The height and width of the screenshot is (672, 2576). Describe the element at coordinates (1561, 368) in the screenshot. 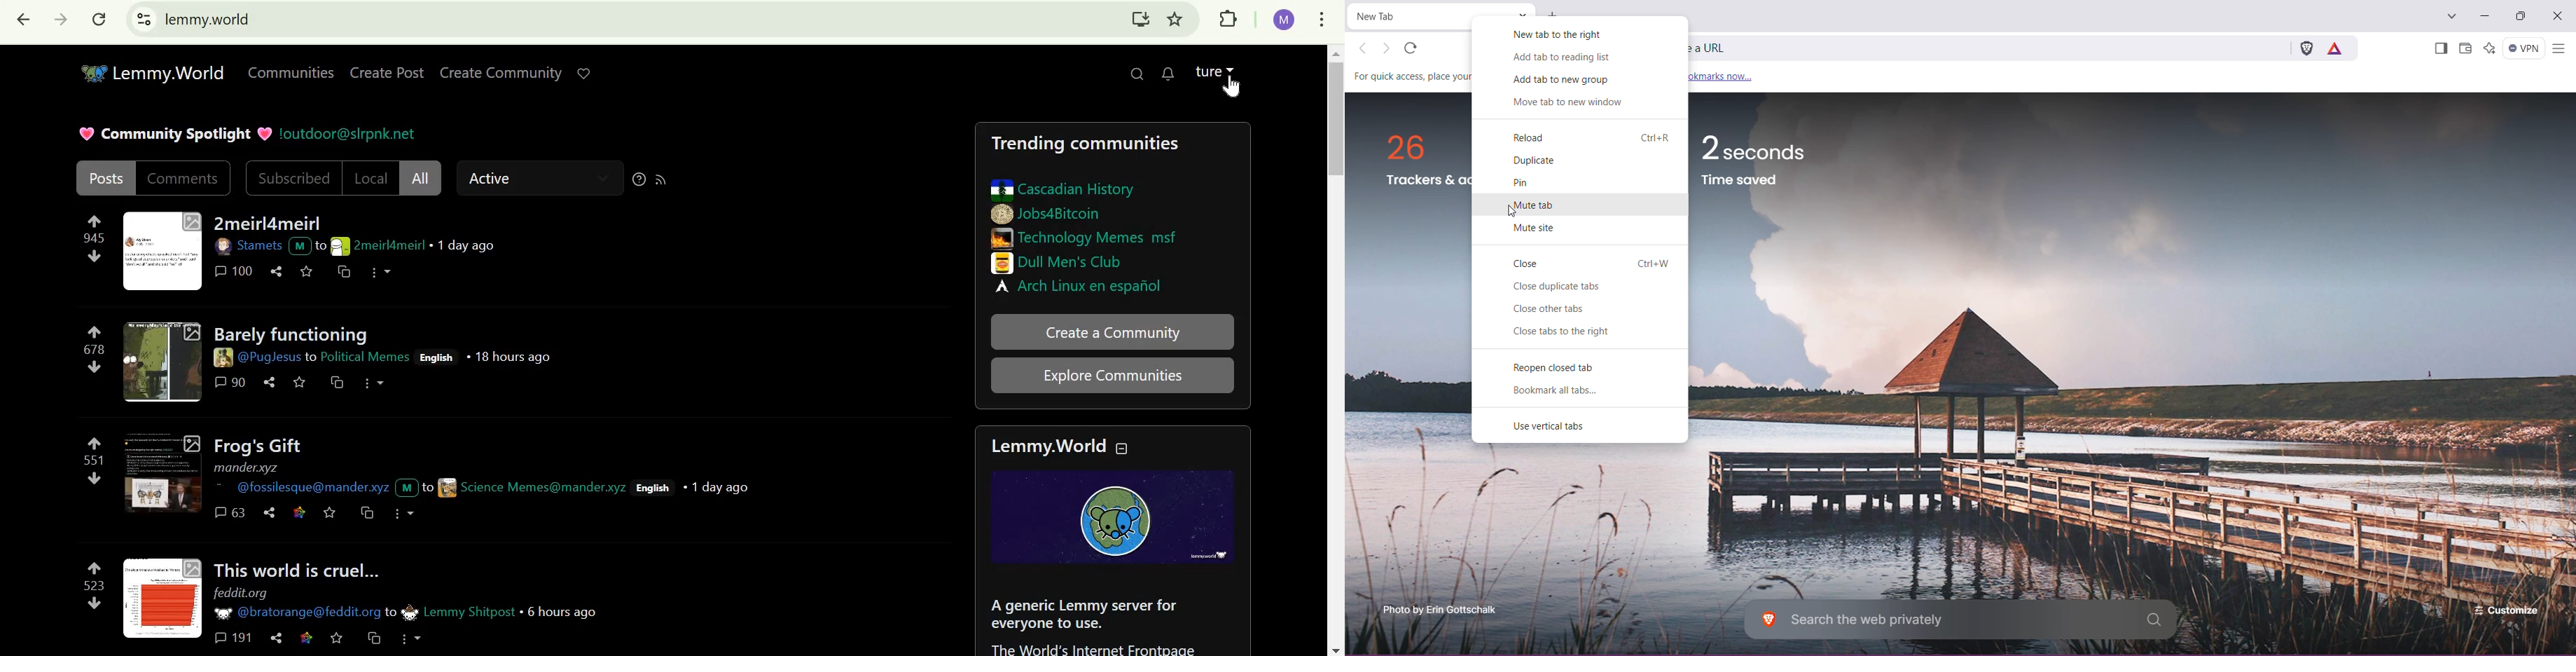

I see `Reopen closed tab` at that location.